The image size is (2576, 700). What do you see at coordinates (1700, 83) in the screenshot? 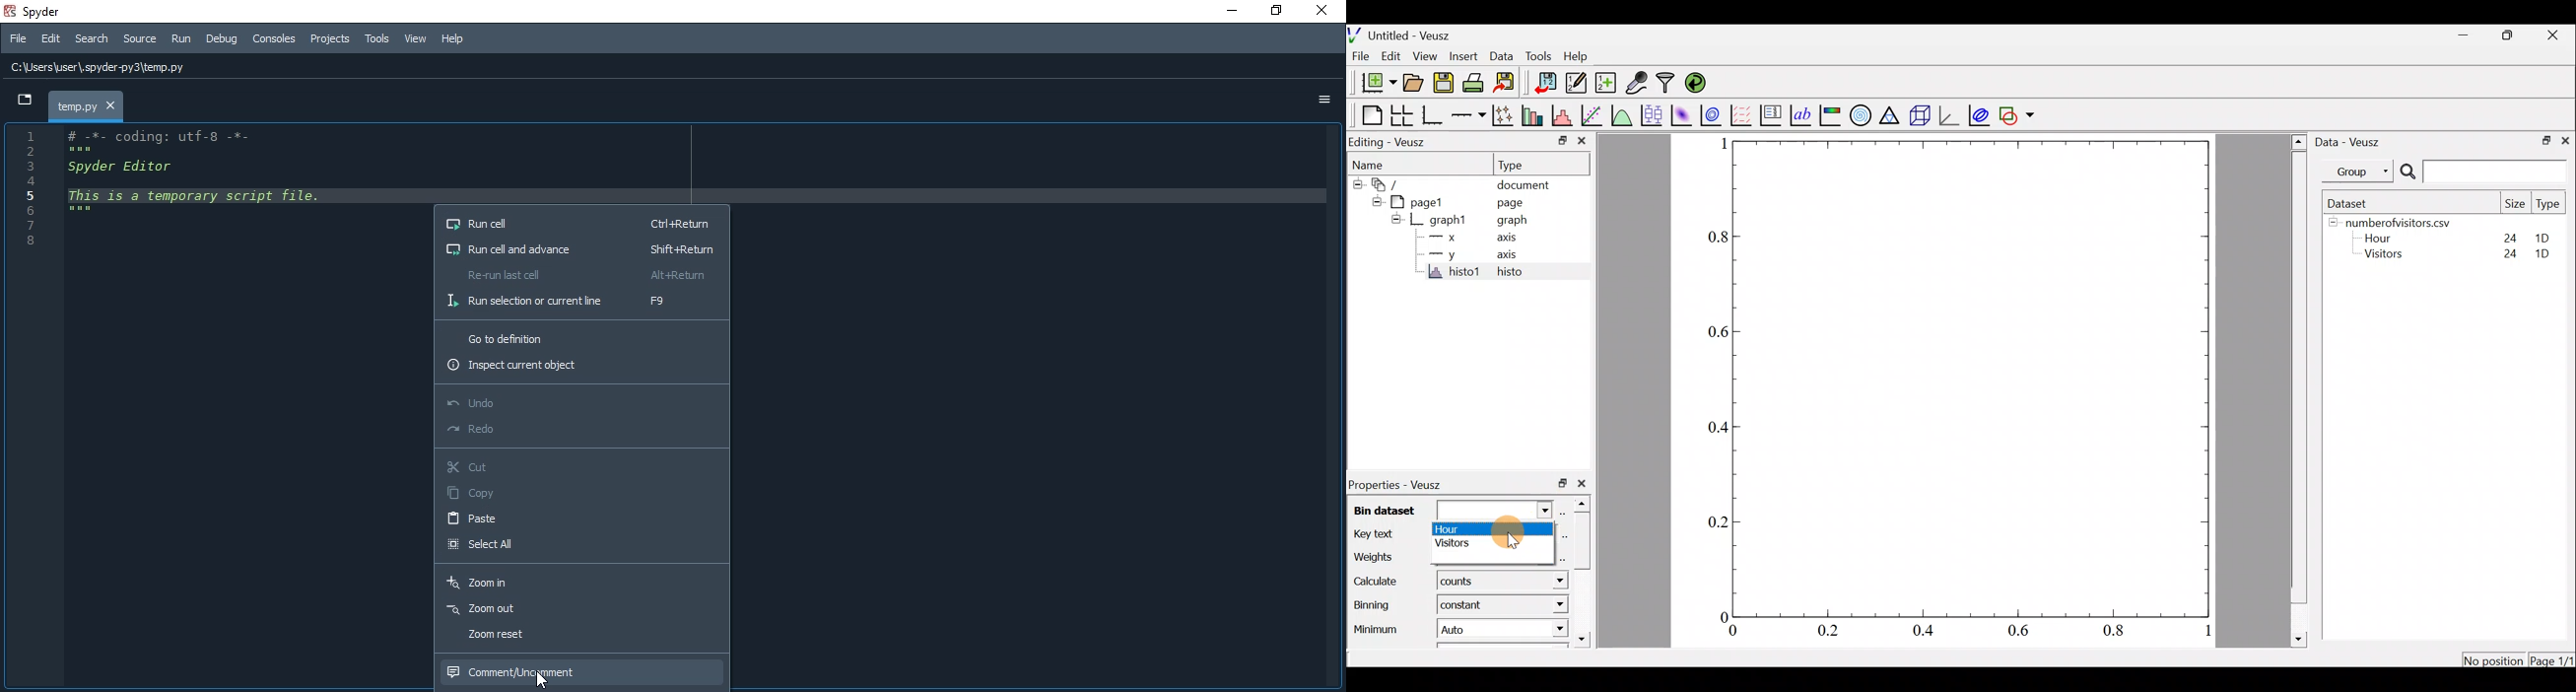
I see `reload linked datasets` at bounding box center [1700, 83].